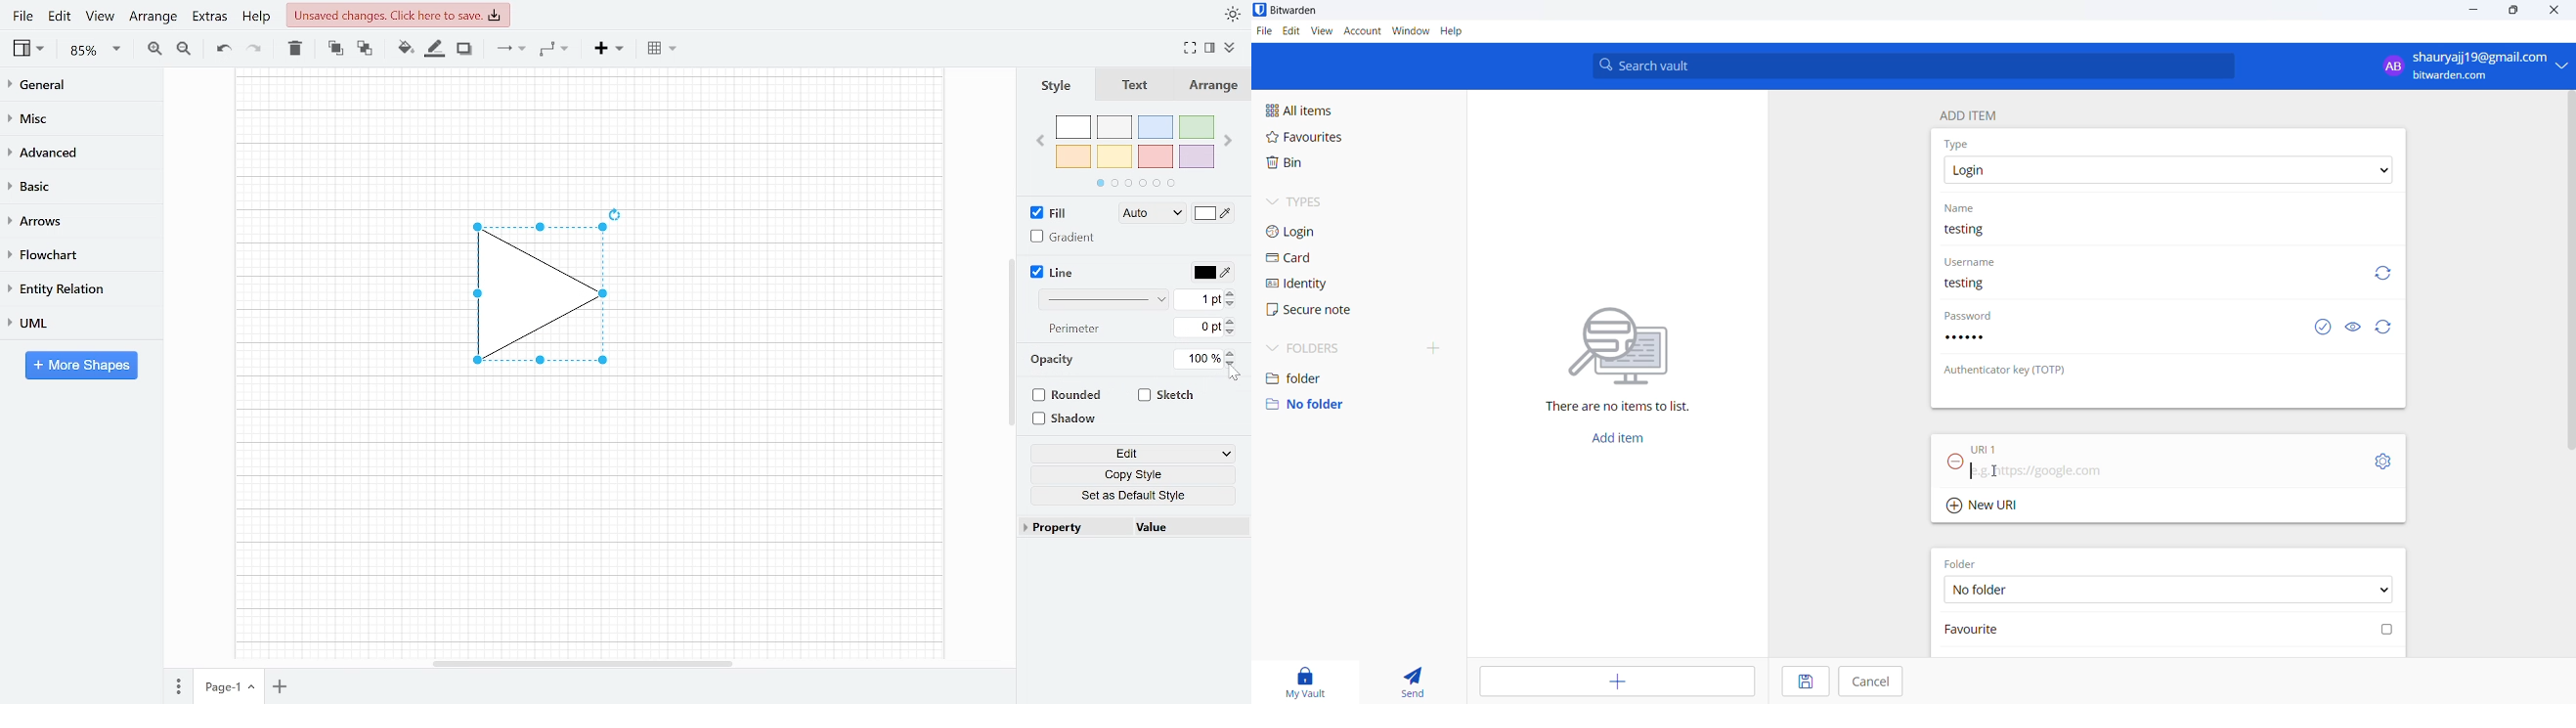 This screenshot has width=2576, height=728. What do you see at coordinates (1198, 128) in the screenshot?
I see `green` at bounding box center [1198, 128].